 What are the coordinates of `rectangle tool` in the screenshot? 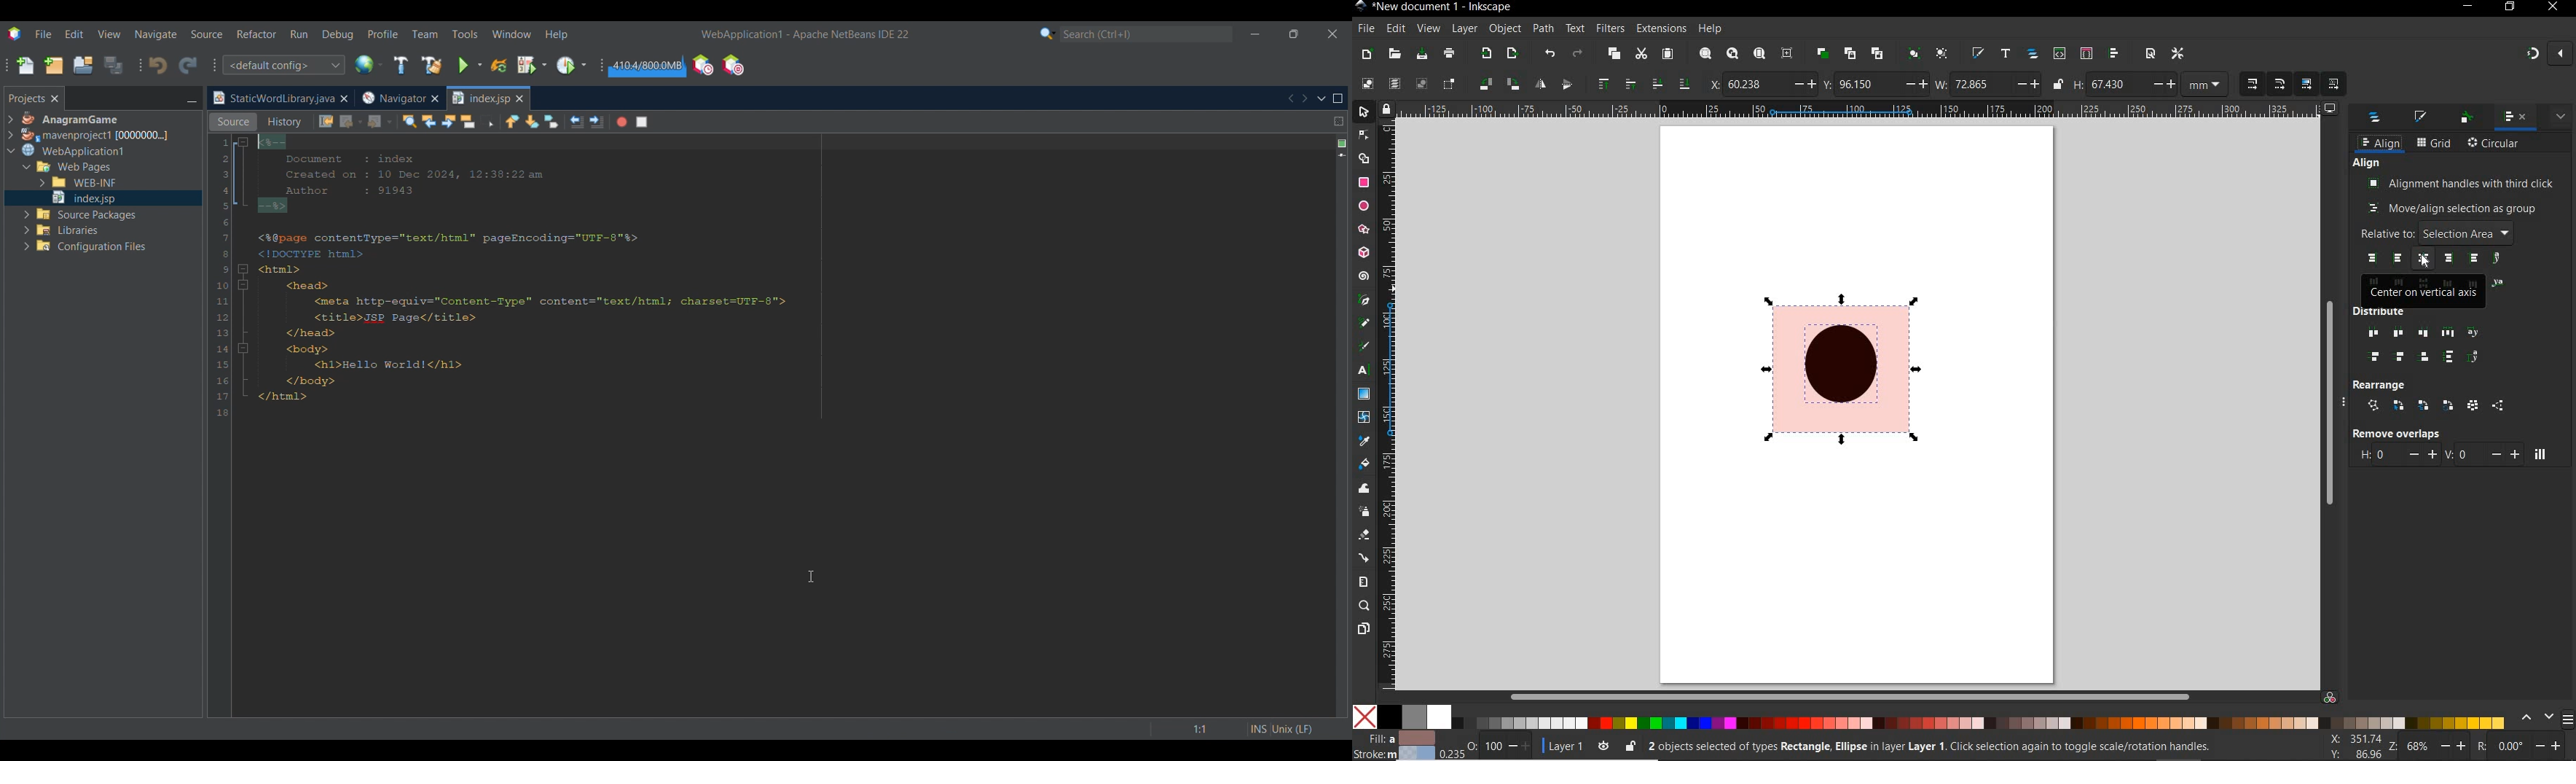 It's located at (1362, 183).